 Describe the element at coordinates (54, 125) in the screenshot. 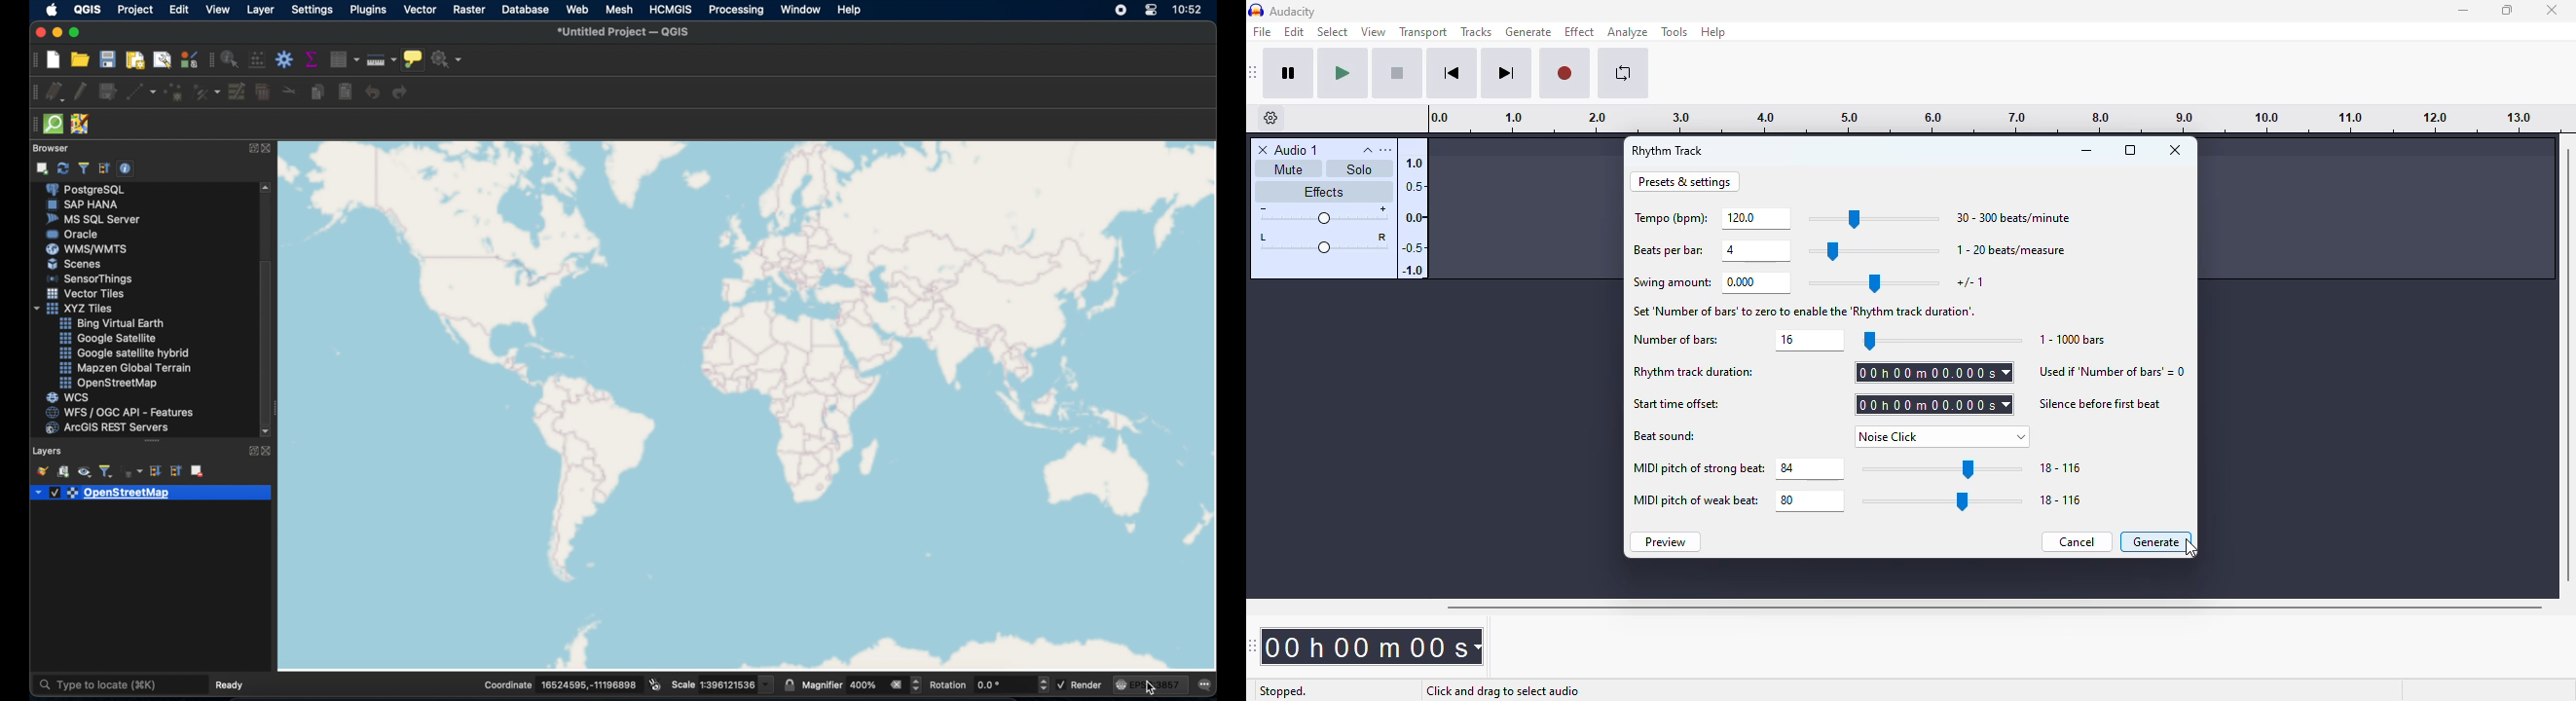

I see `quick som` at that location.